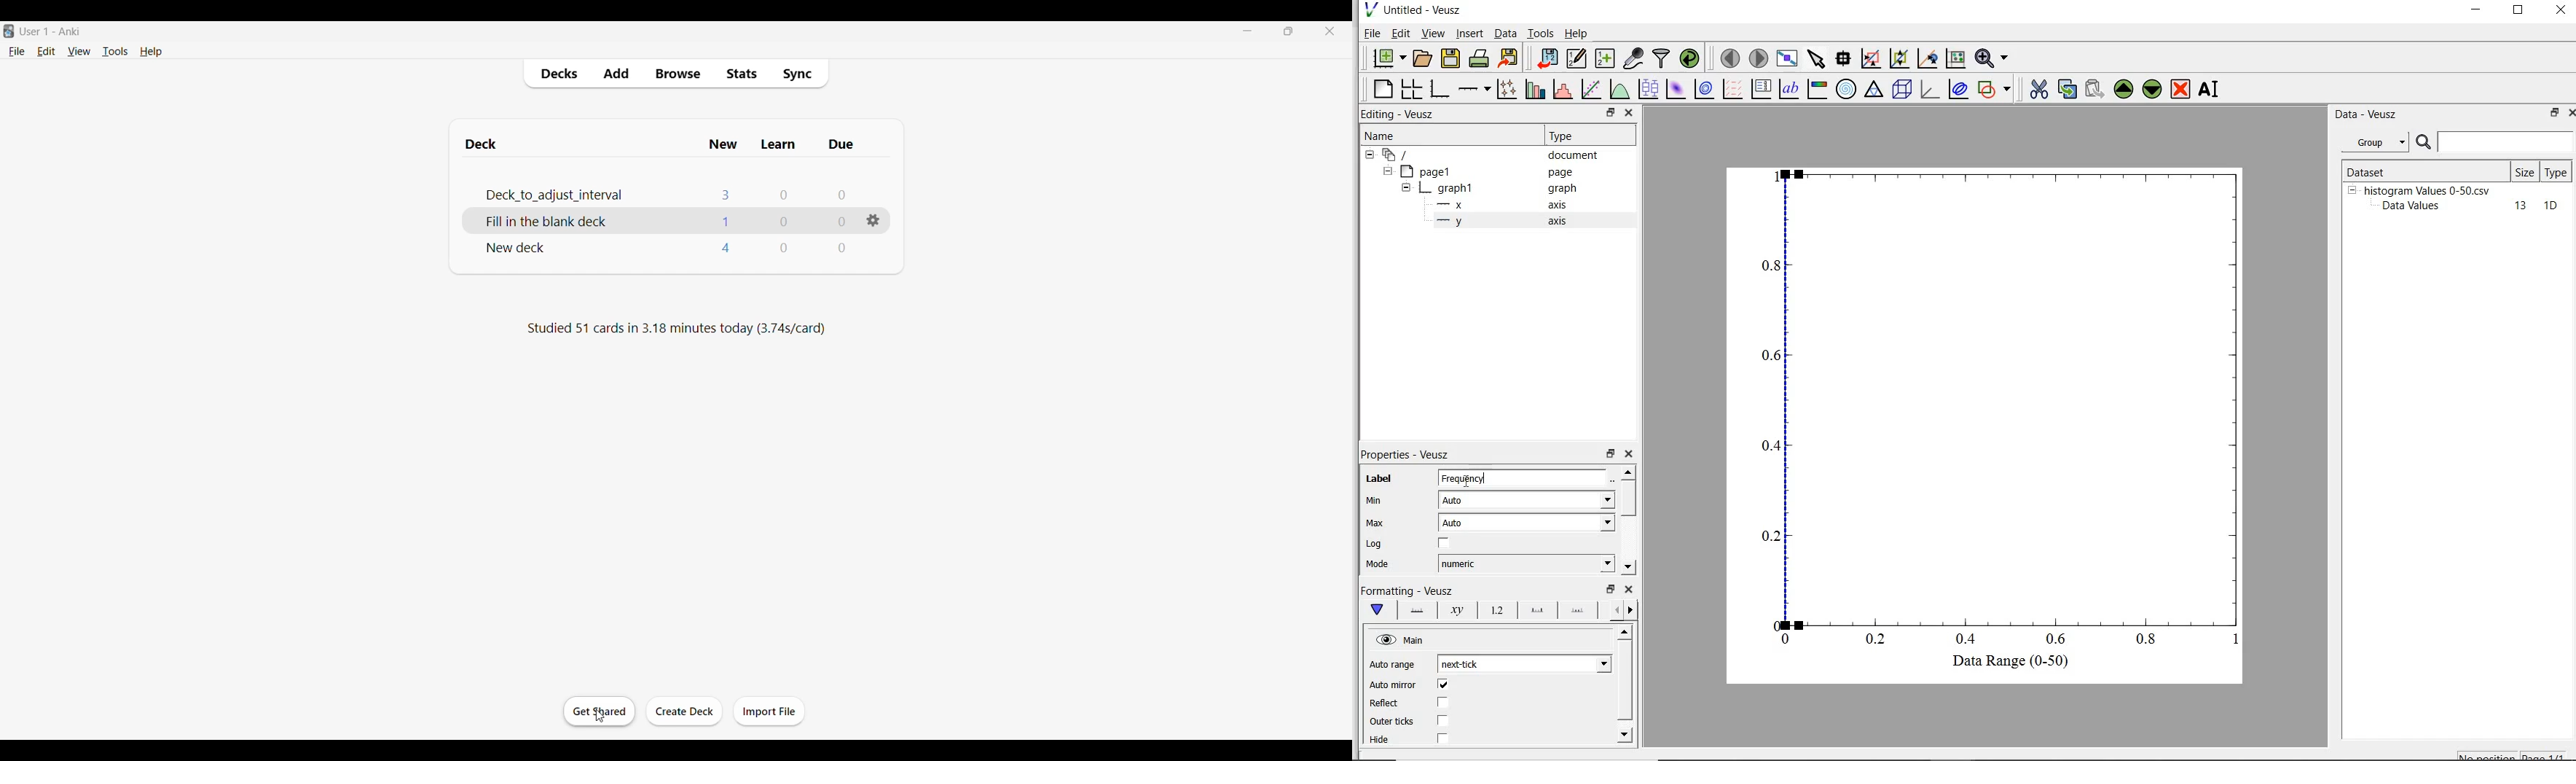 This screenshot has width=2576, height=784. I want to click on histogram of a dataset, so click(1562, 90).